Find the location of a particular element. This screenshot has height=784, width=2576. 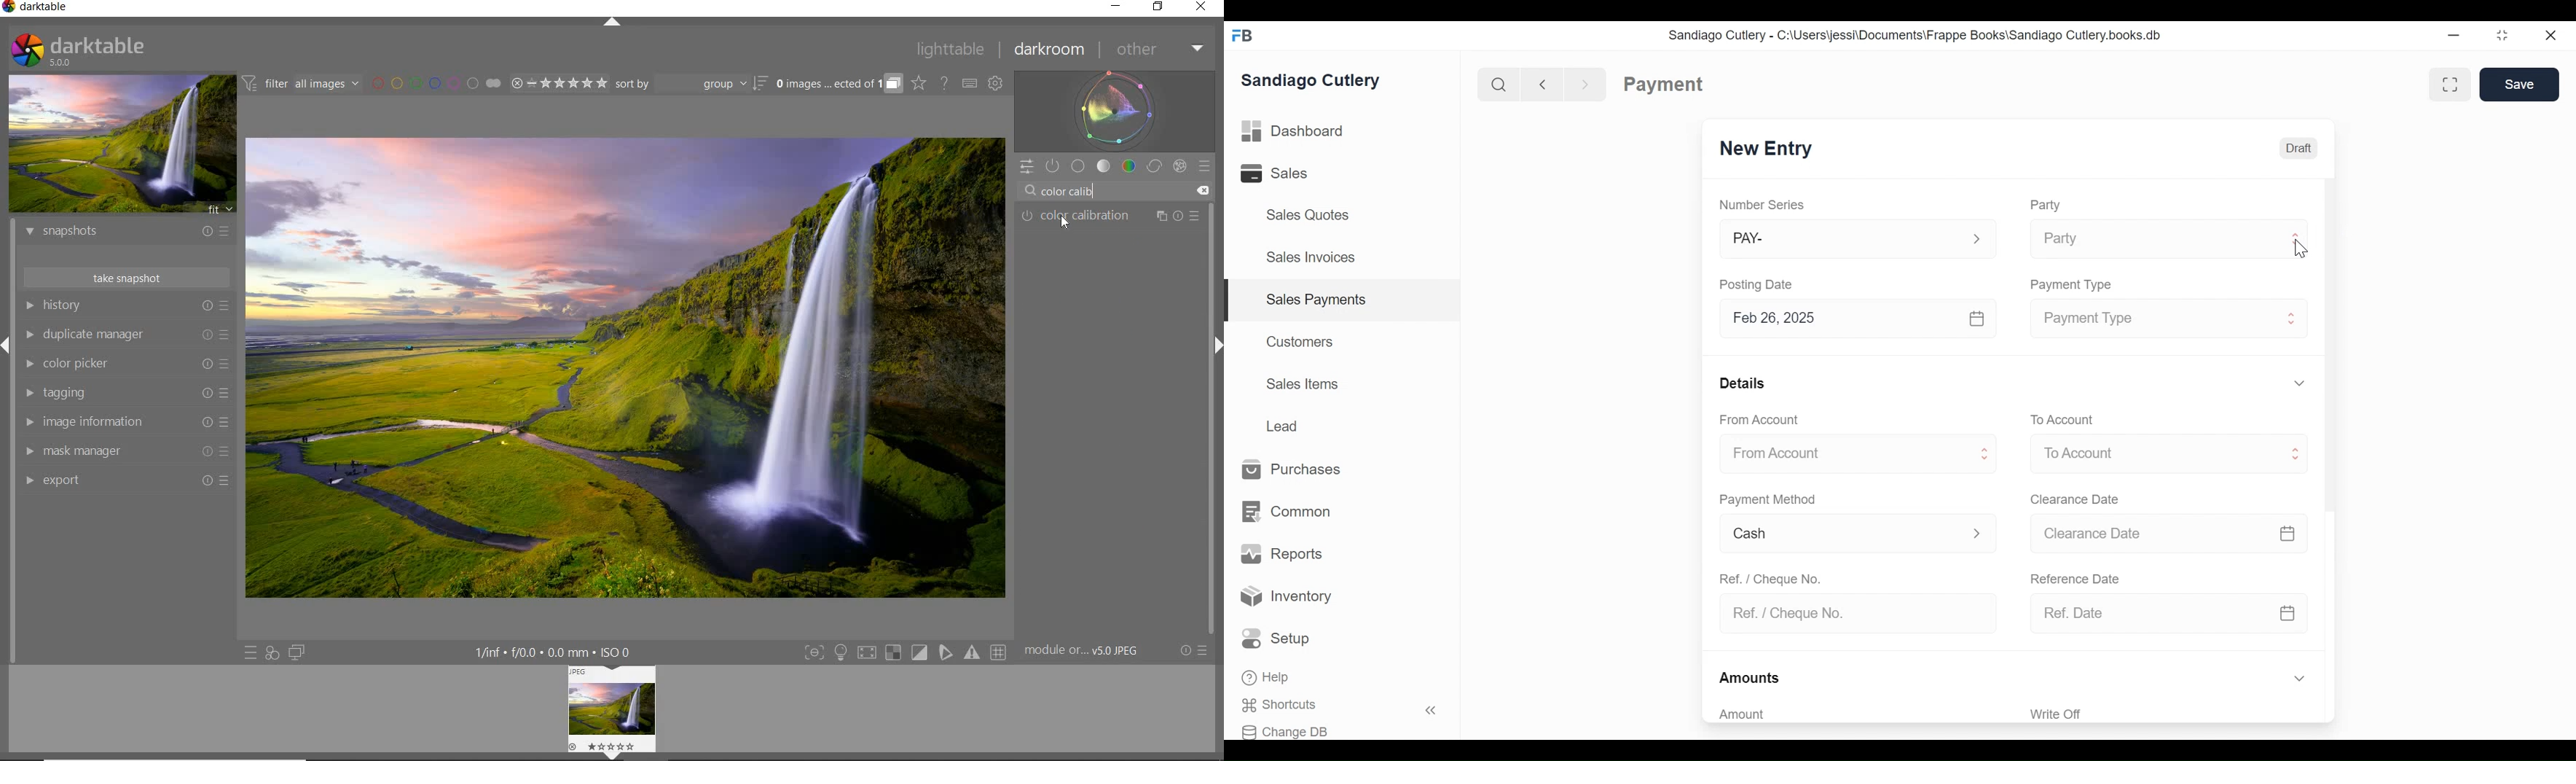

Clearance Date is located at coordinates (2075, 500).